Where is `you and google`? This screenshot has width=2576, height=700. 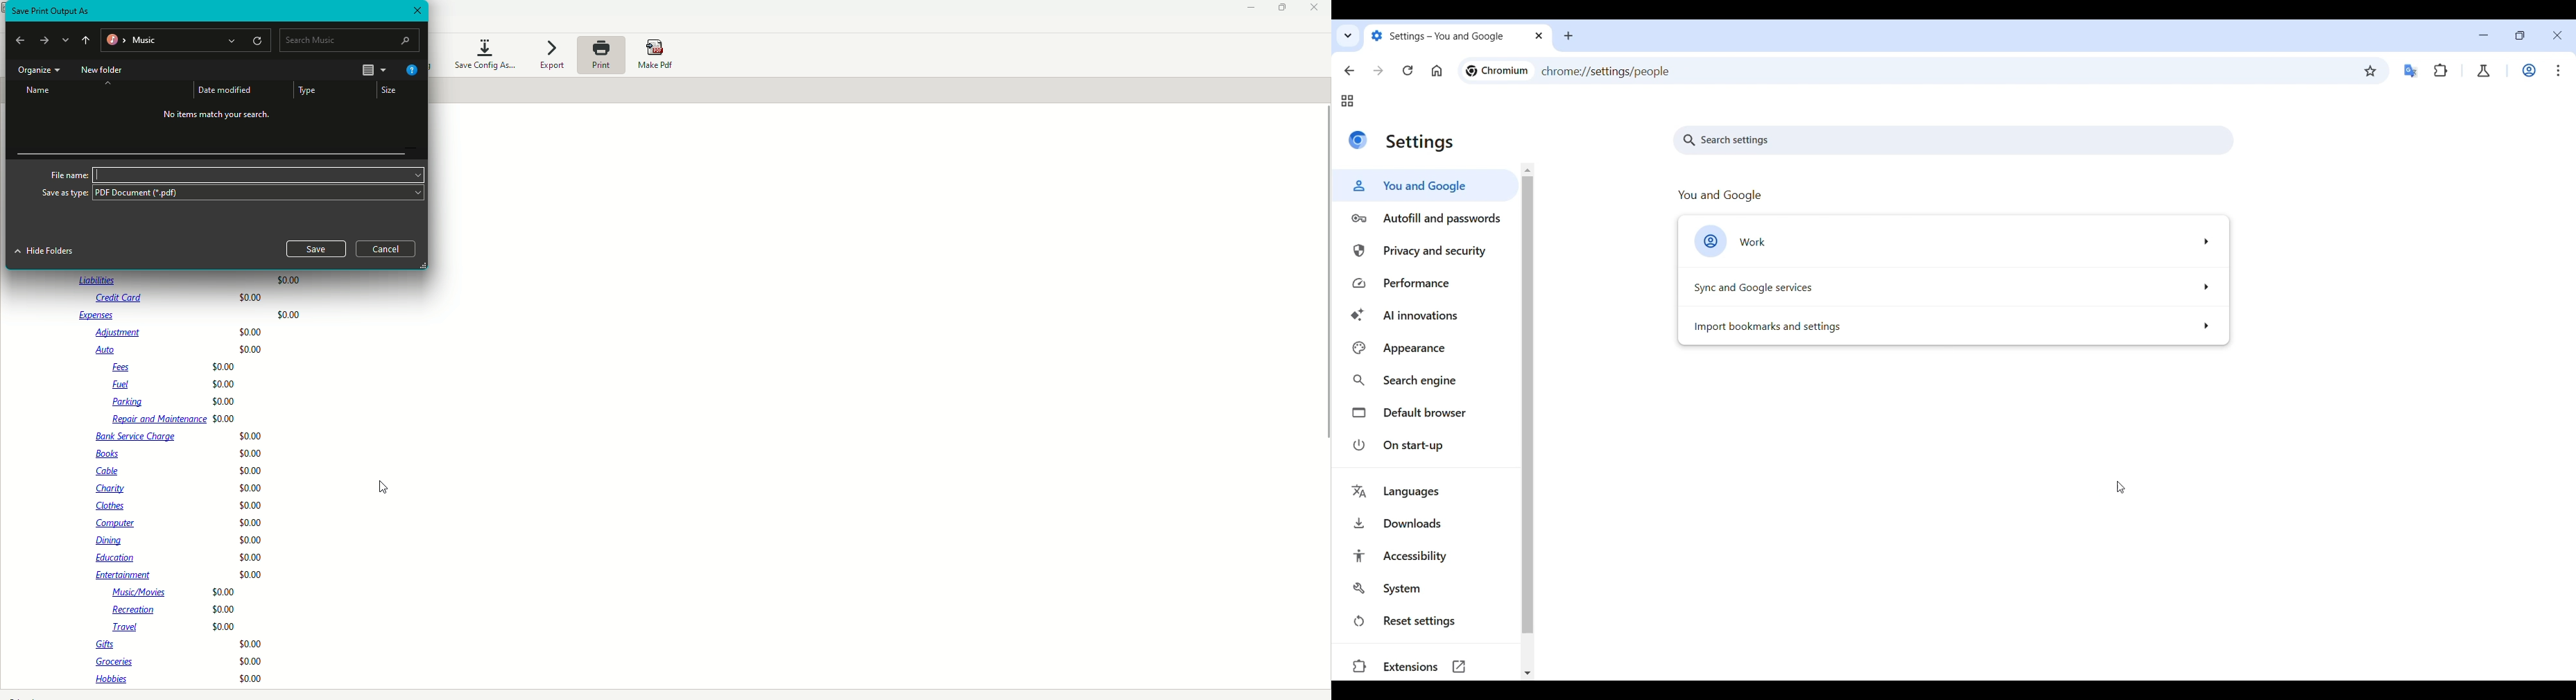 you and google is located at coordinates (1722, 196).